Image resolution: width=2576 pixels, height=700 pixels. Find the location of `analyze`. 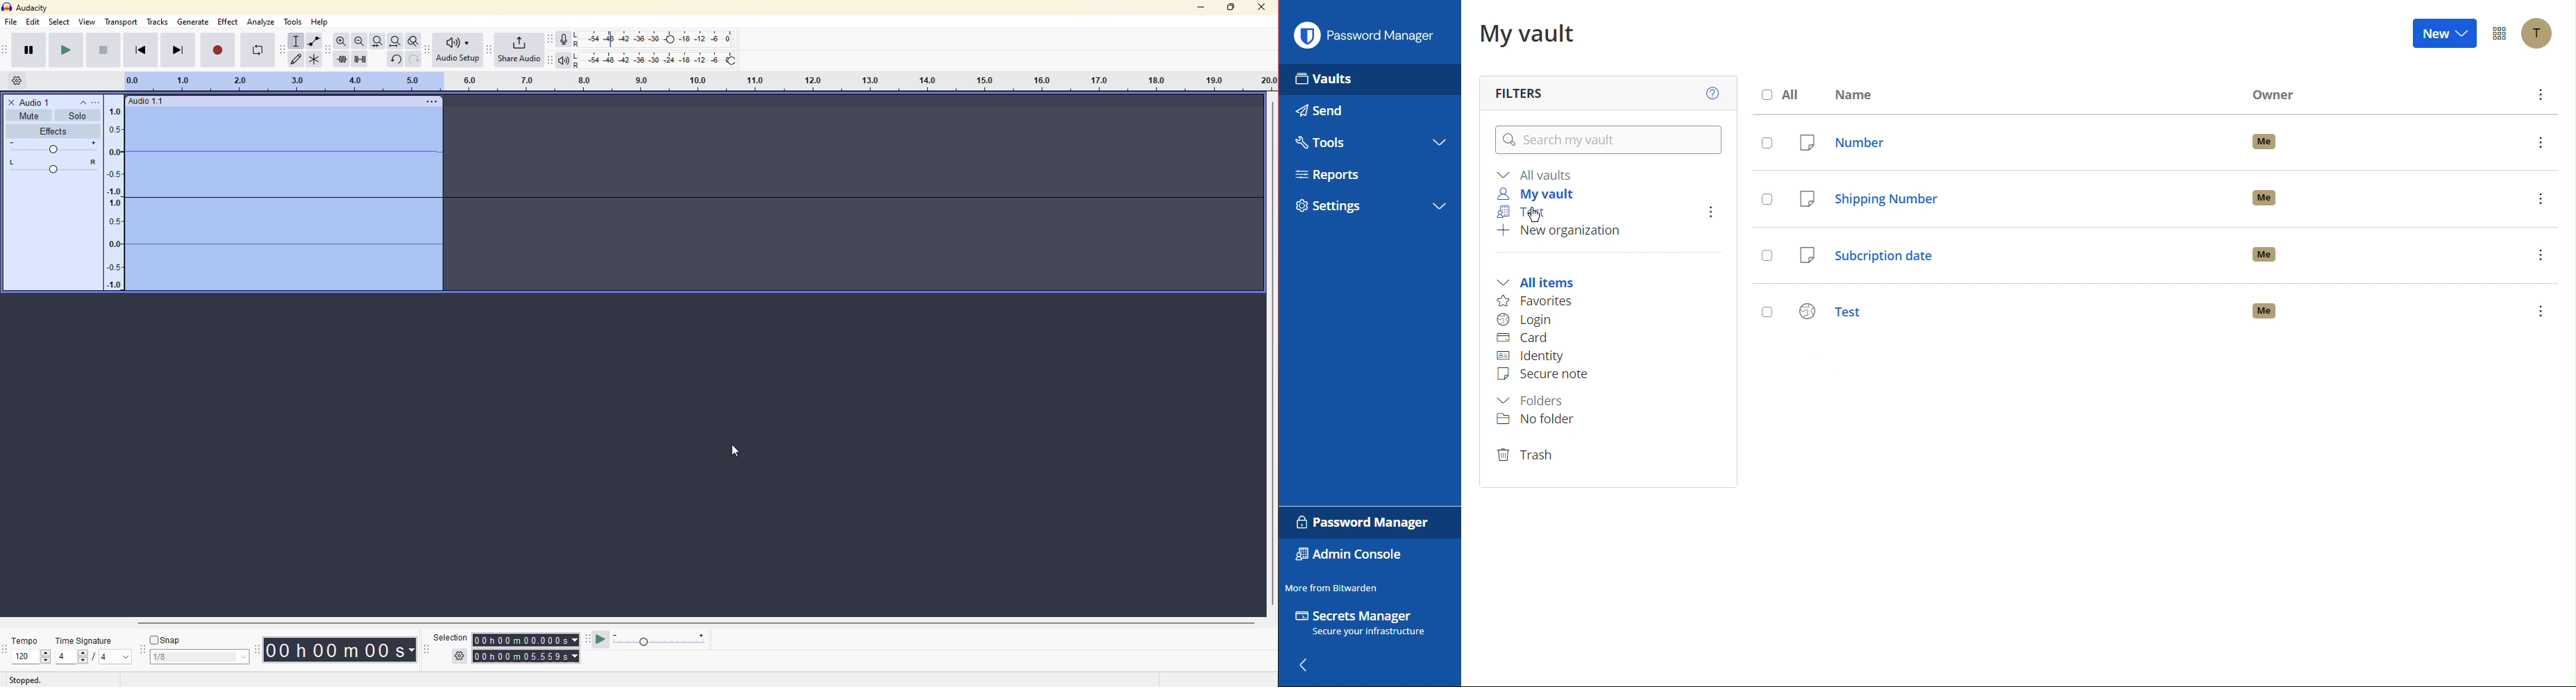

analyze is located at coordinates (262, 22).